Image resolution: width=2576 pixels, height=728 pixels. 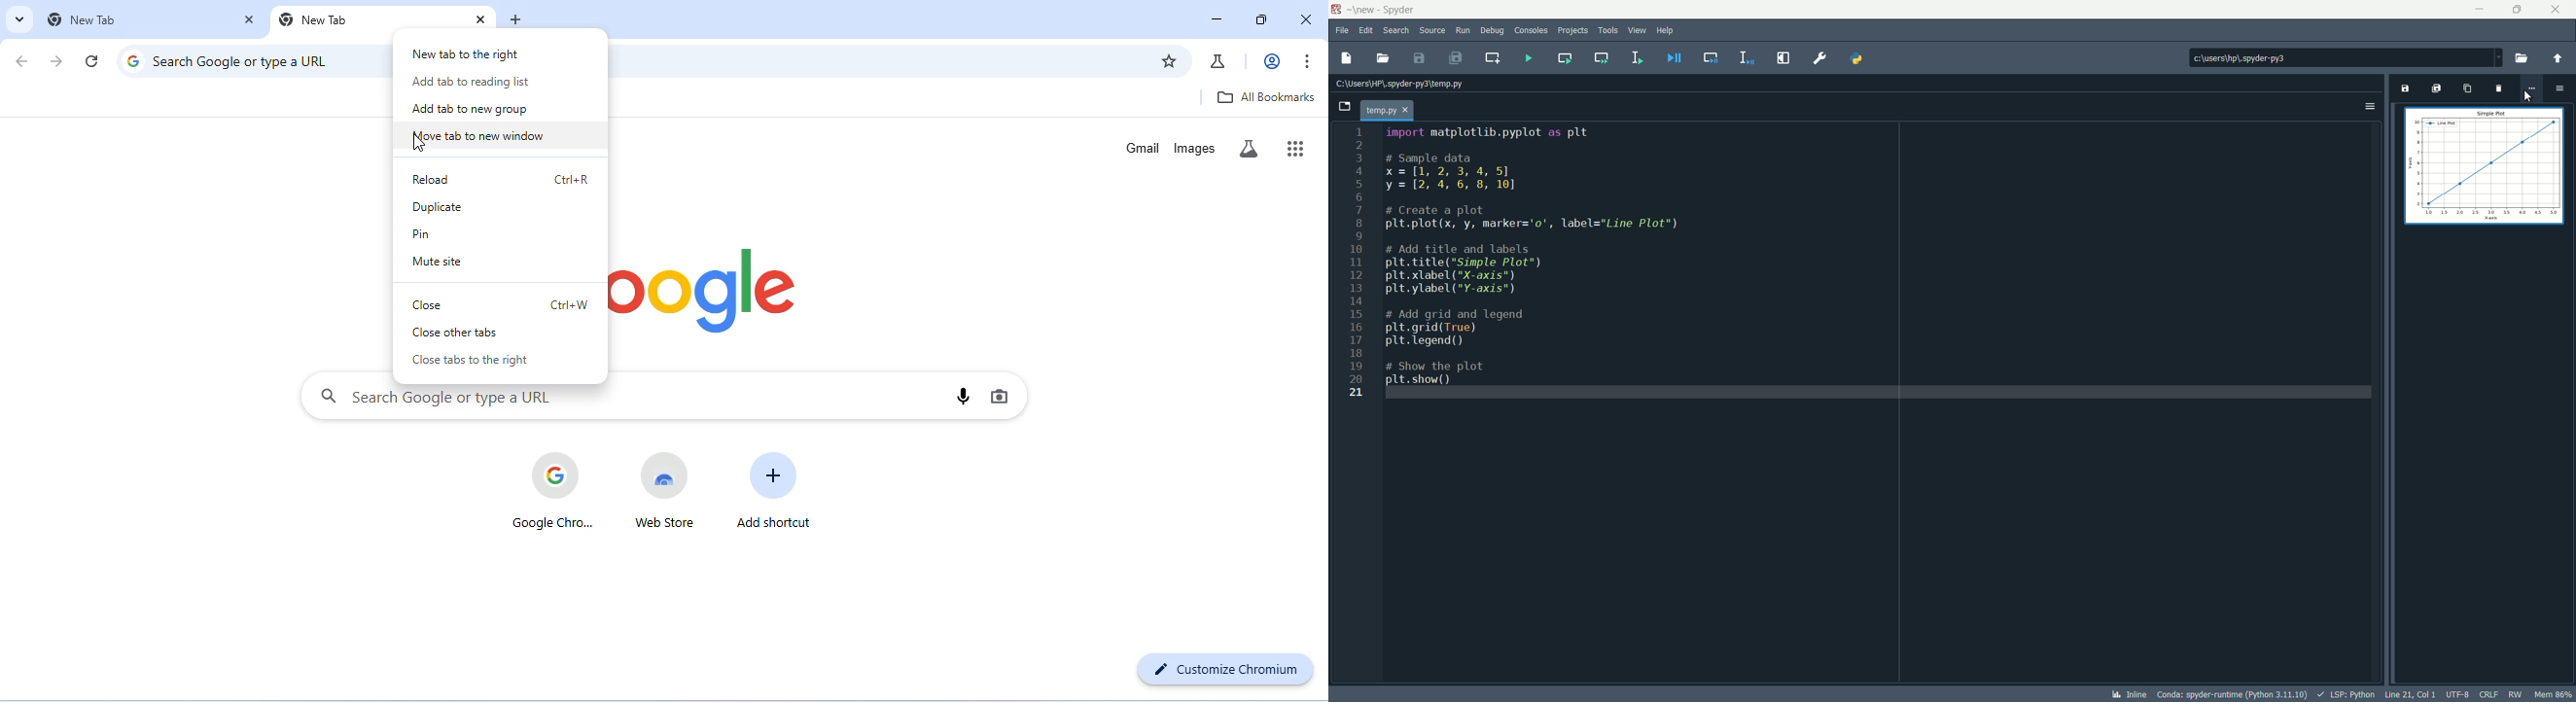 What do you see at coordinates (1165, 59) in the screenshot?
I see `add bookmark` at bounding box center [1165, 59].